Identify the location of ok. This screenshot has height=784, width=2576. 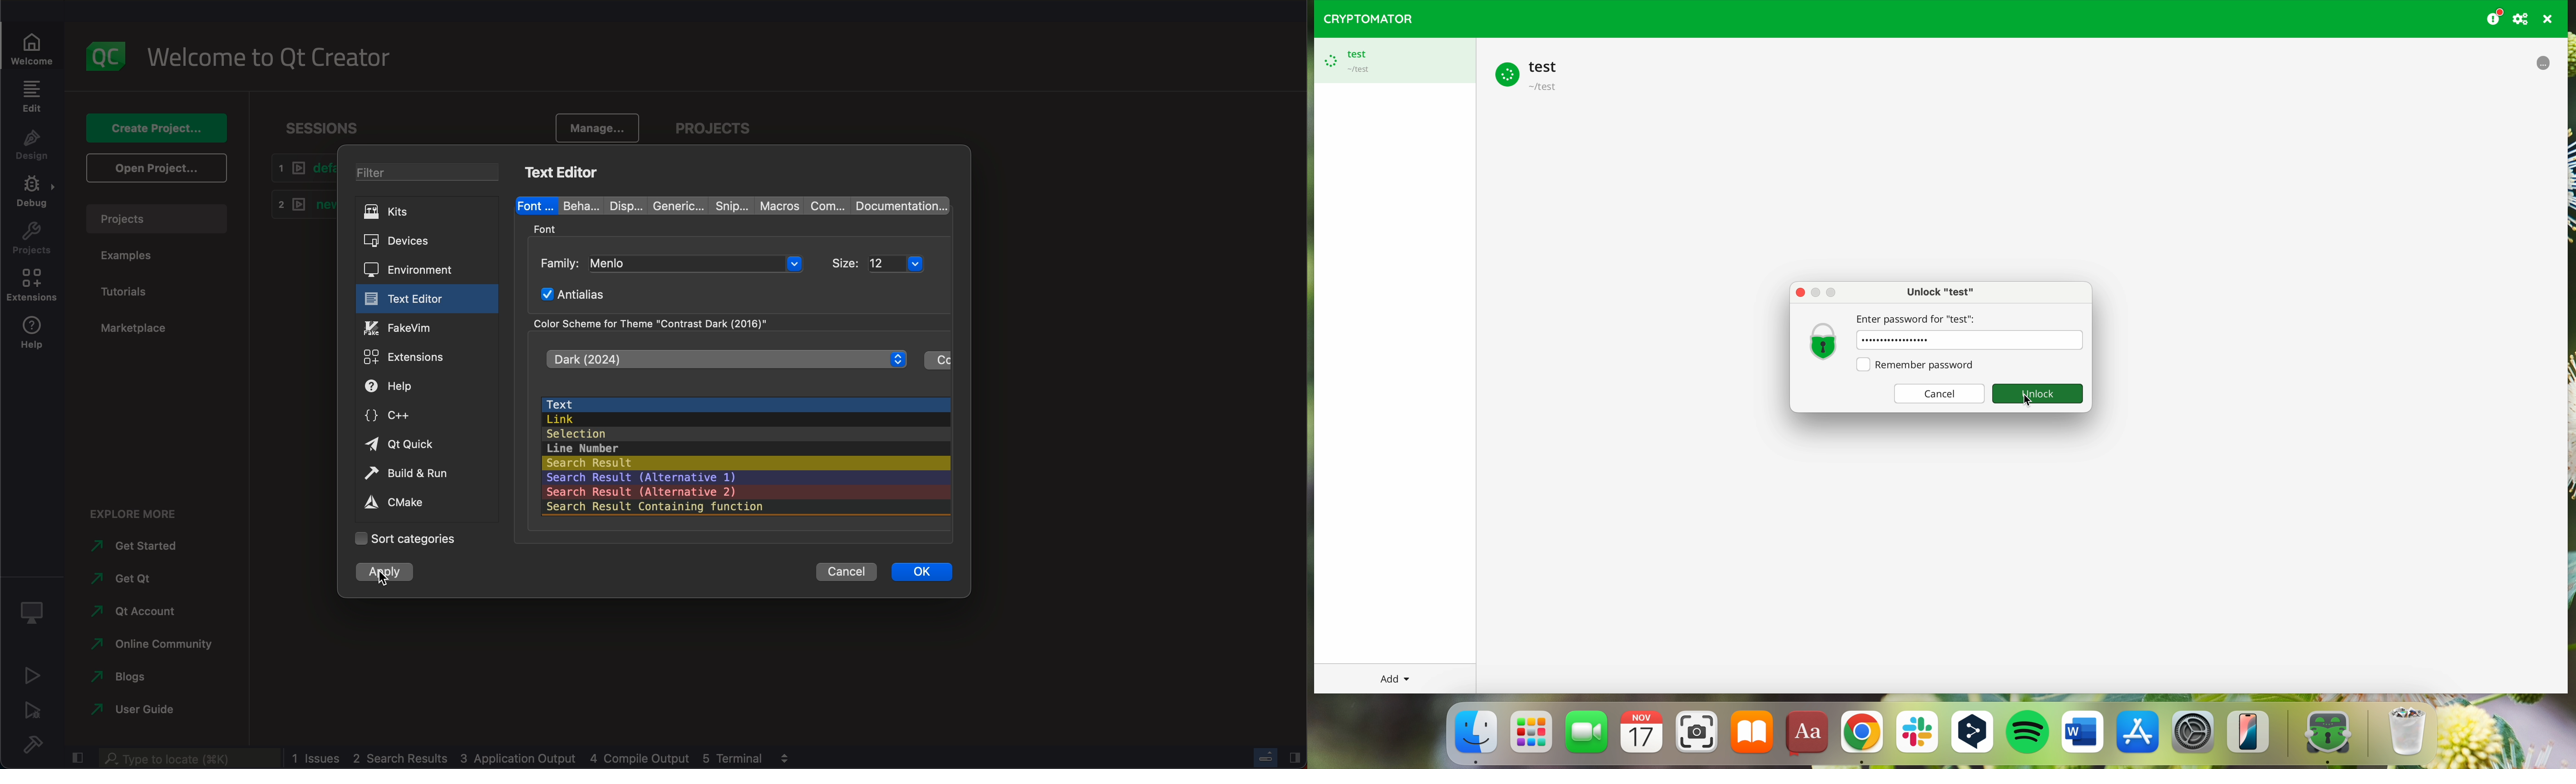
(922, 576).